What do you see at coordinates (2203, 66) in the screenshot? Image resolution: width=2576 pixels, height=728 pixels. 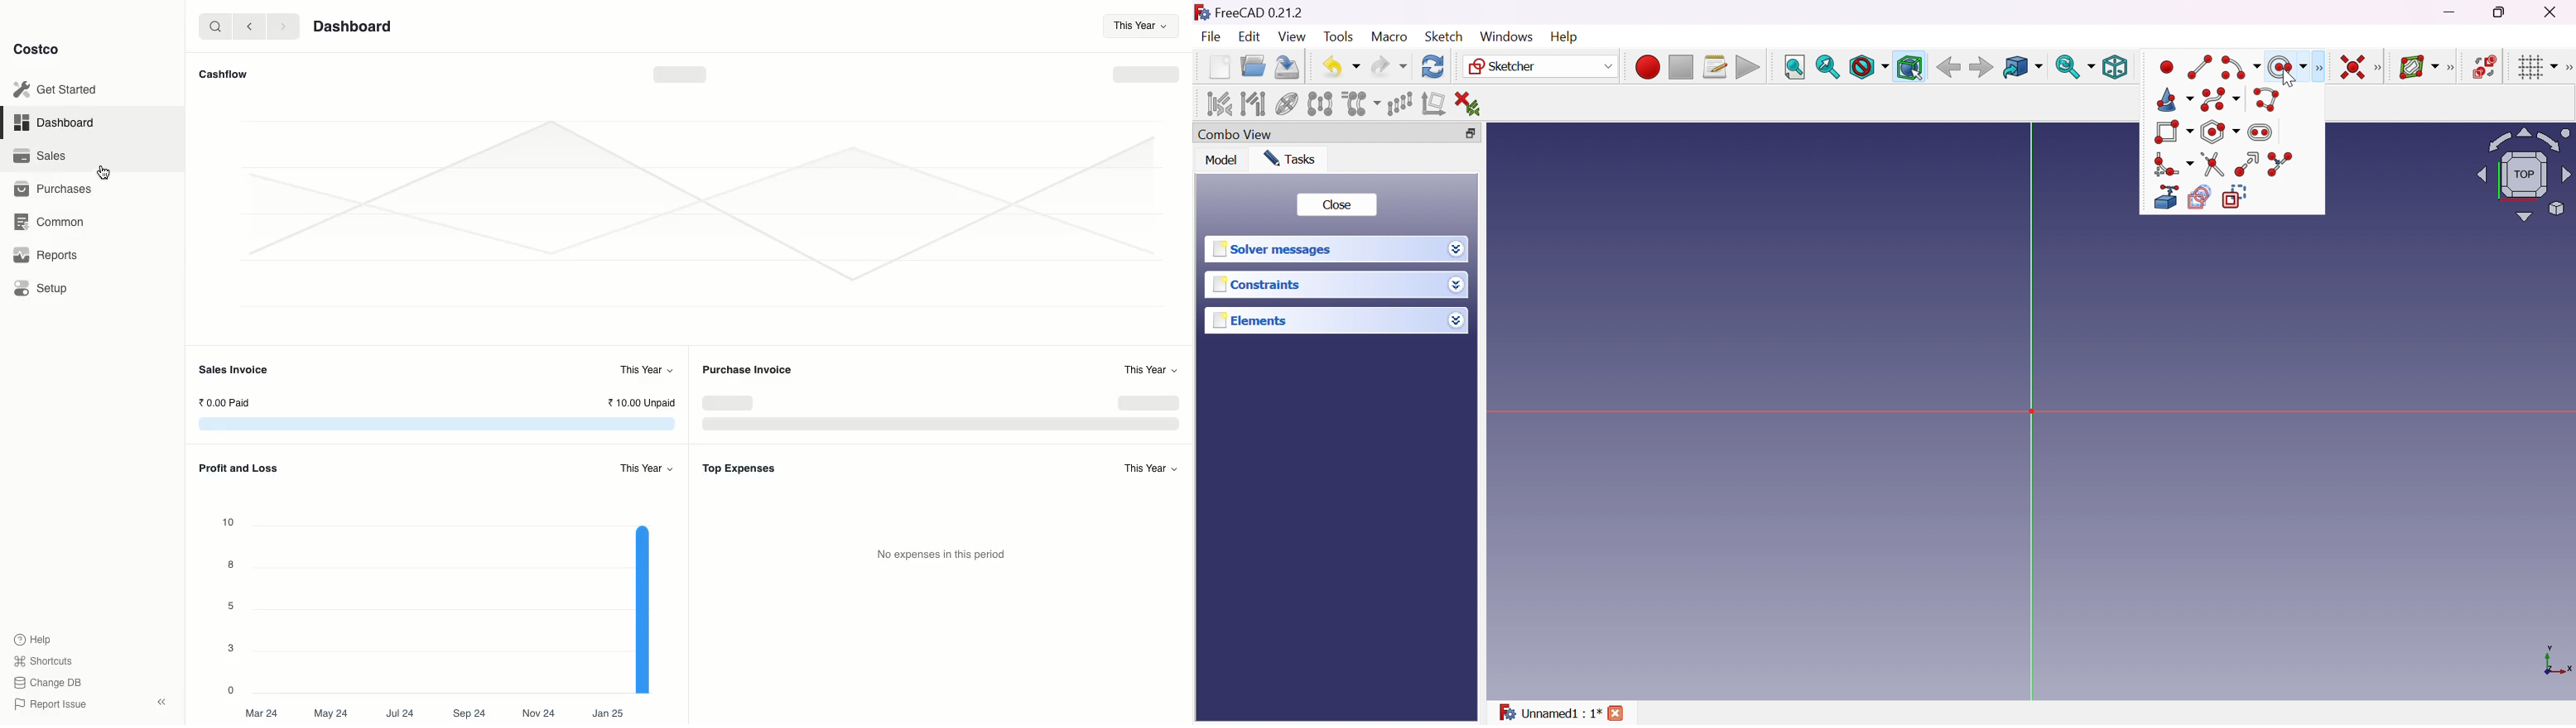 I see `Create line` at bounding box center [2203, 66].